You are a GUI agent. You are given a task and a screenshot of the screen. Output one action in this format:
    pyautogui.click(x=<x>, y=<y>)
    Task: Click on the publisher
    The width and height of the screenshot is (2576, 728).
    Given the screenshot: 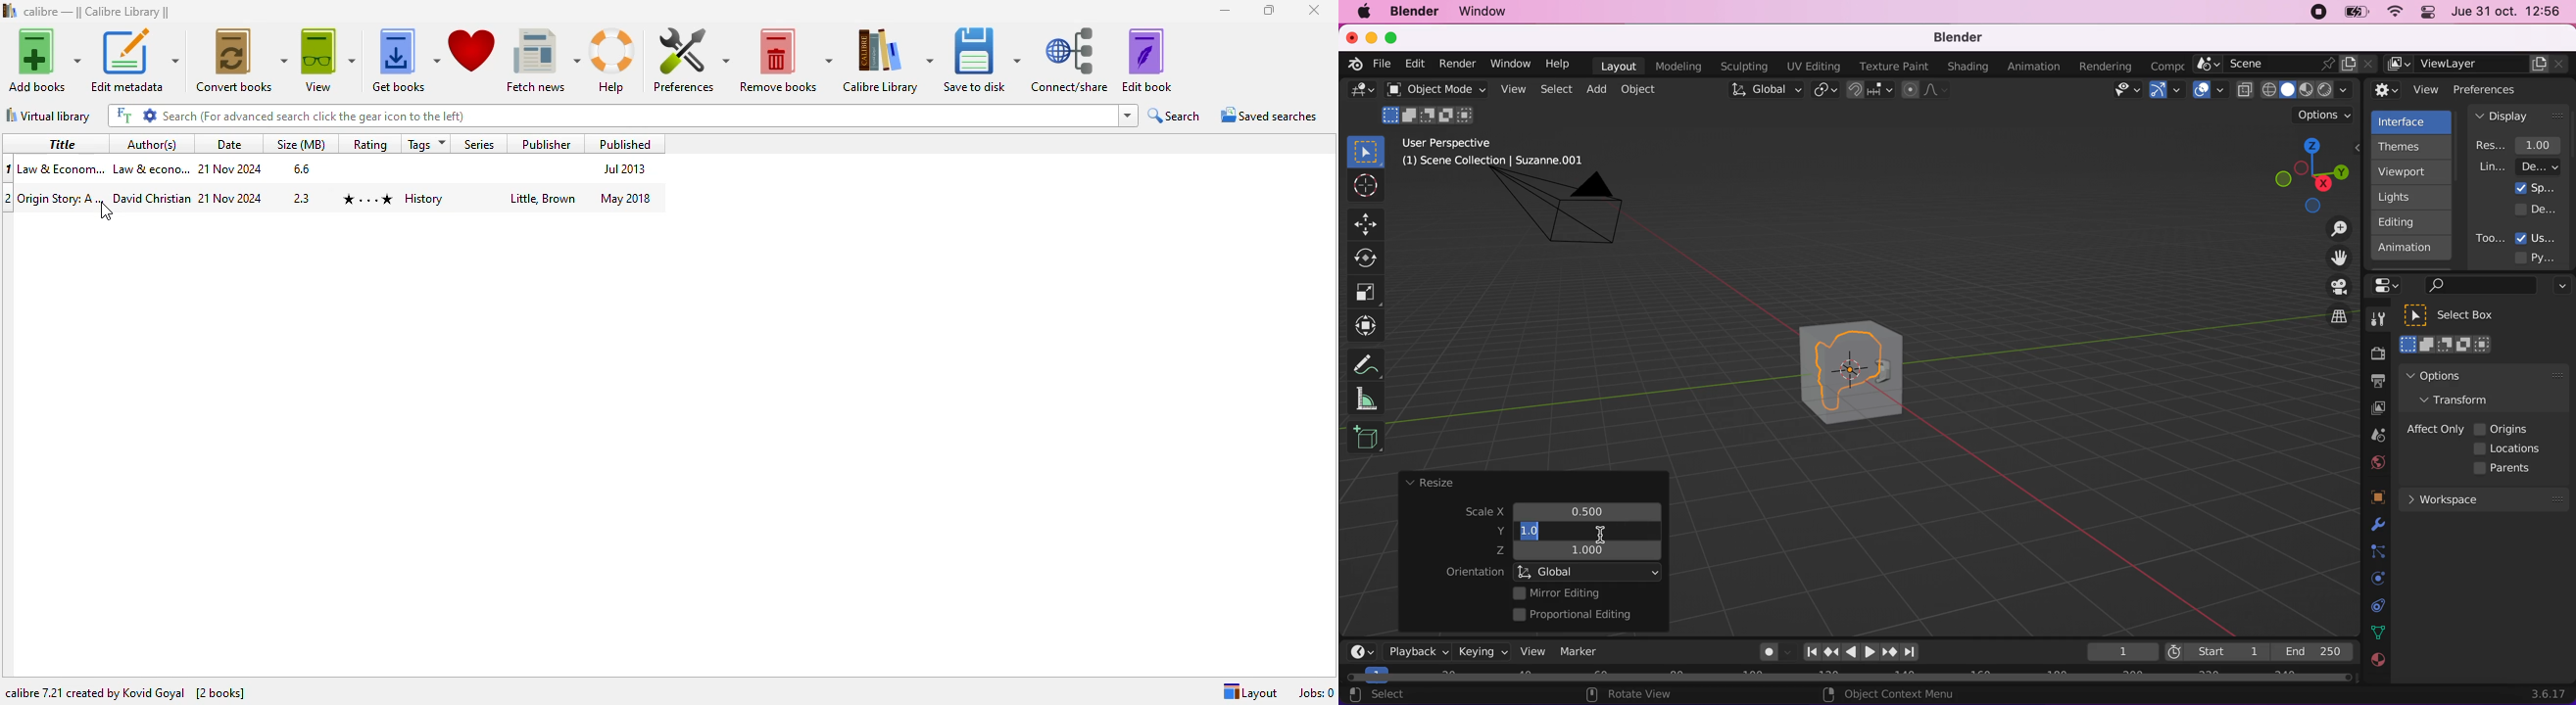 What is the action you would take?
    pyautogui.click(x=547, y=144)
    